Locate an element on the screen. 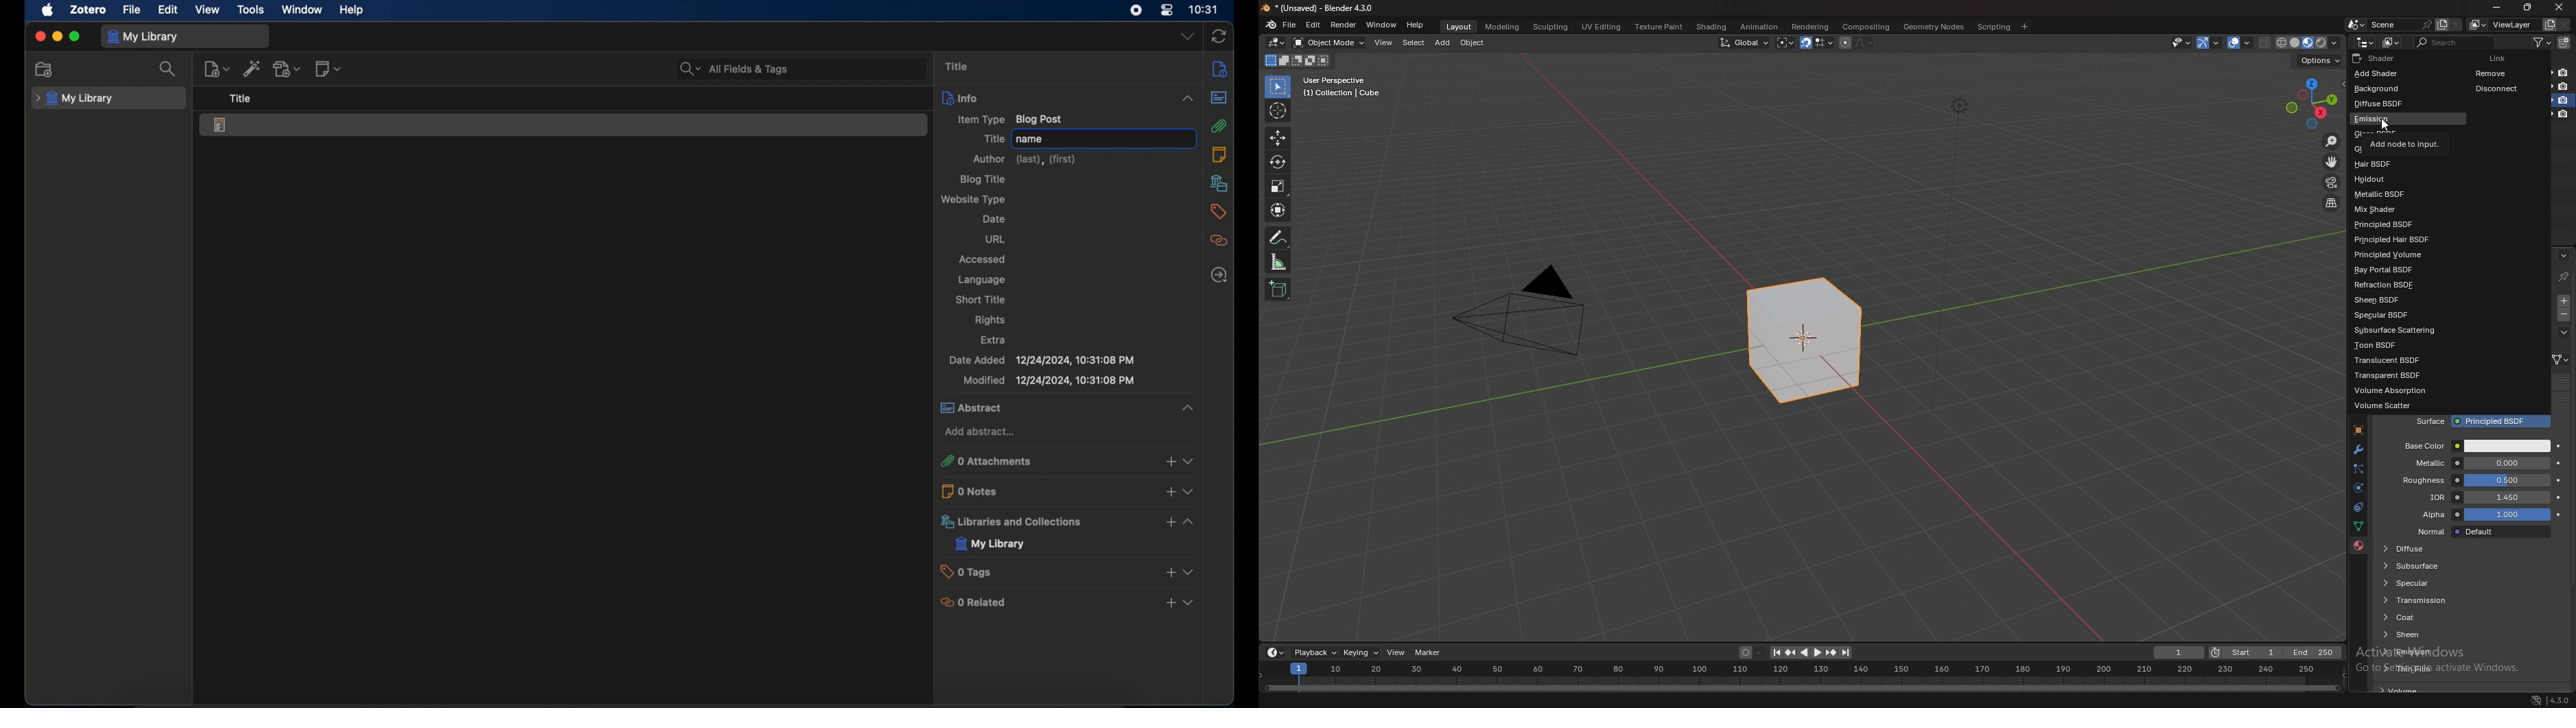 This screenshot has width=2576, height=728. tools is located at coordinates (250, 10).